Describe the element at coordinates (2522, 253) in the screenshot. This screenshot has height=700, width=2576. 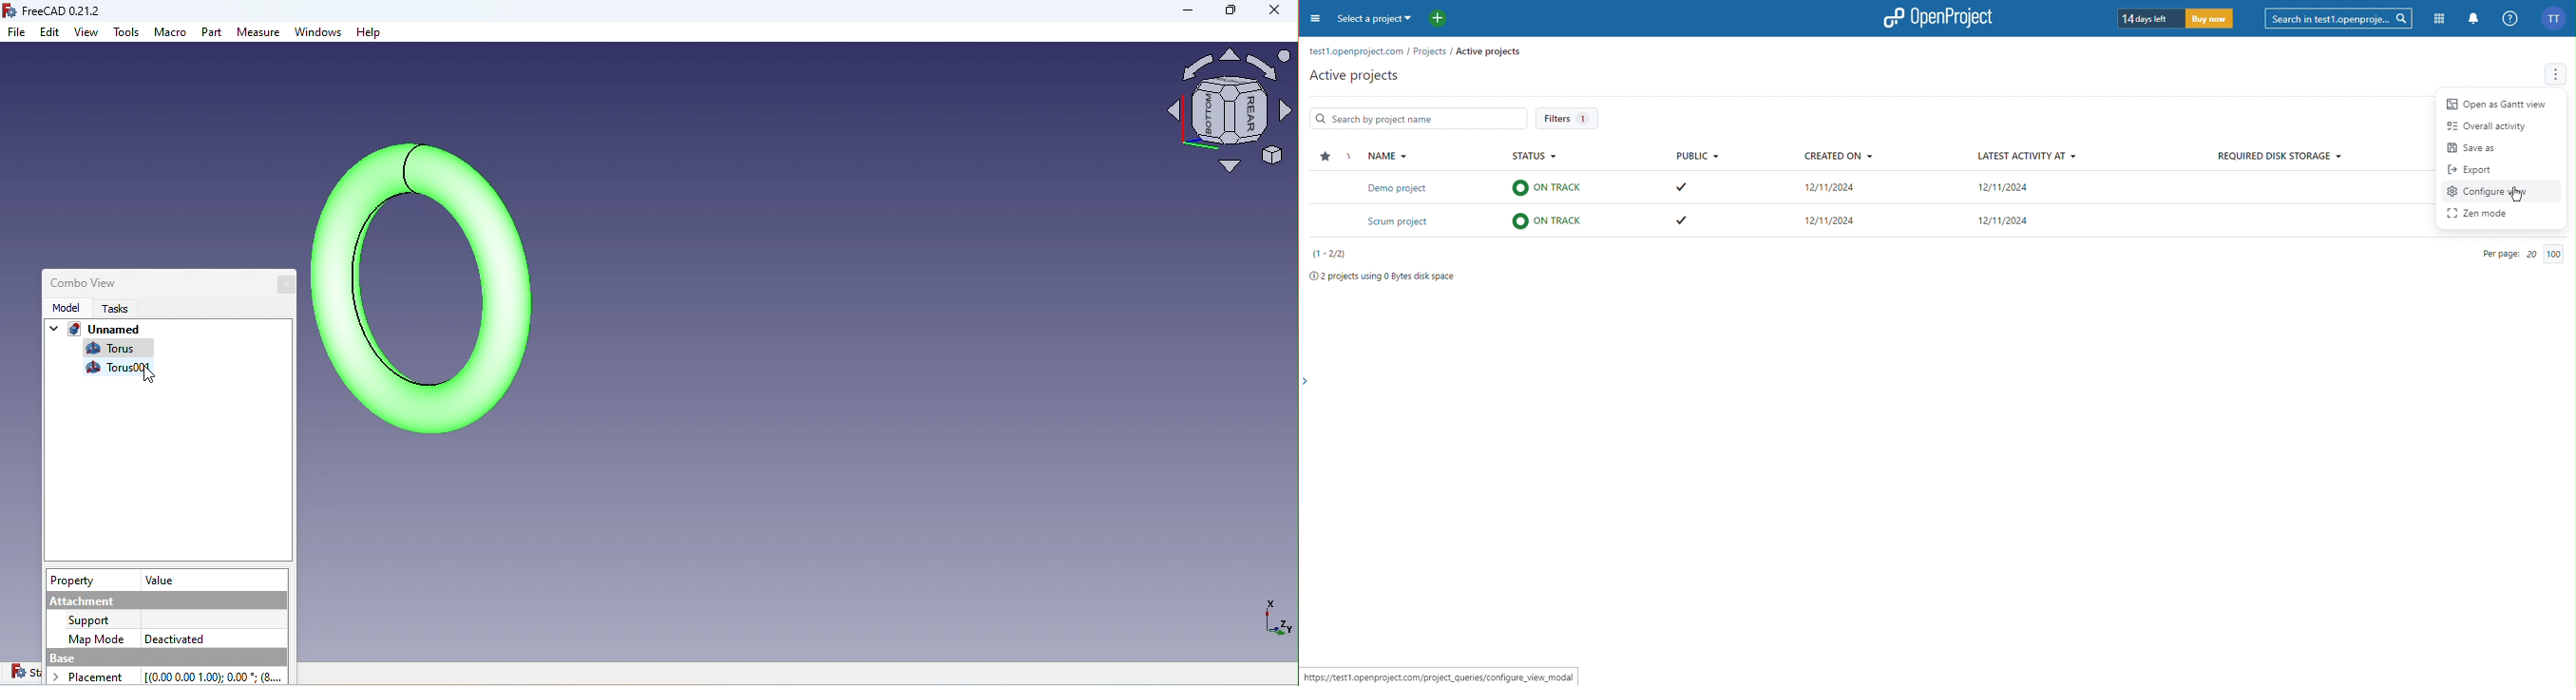
I see `Per Page` at that location.